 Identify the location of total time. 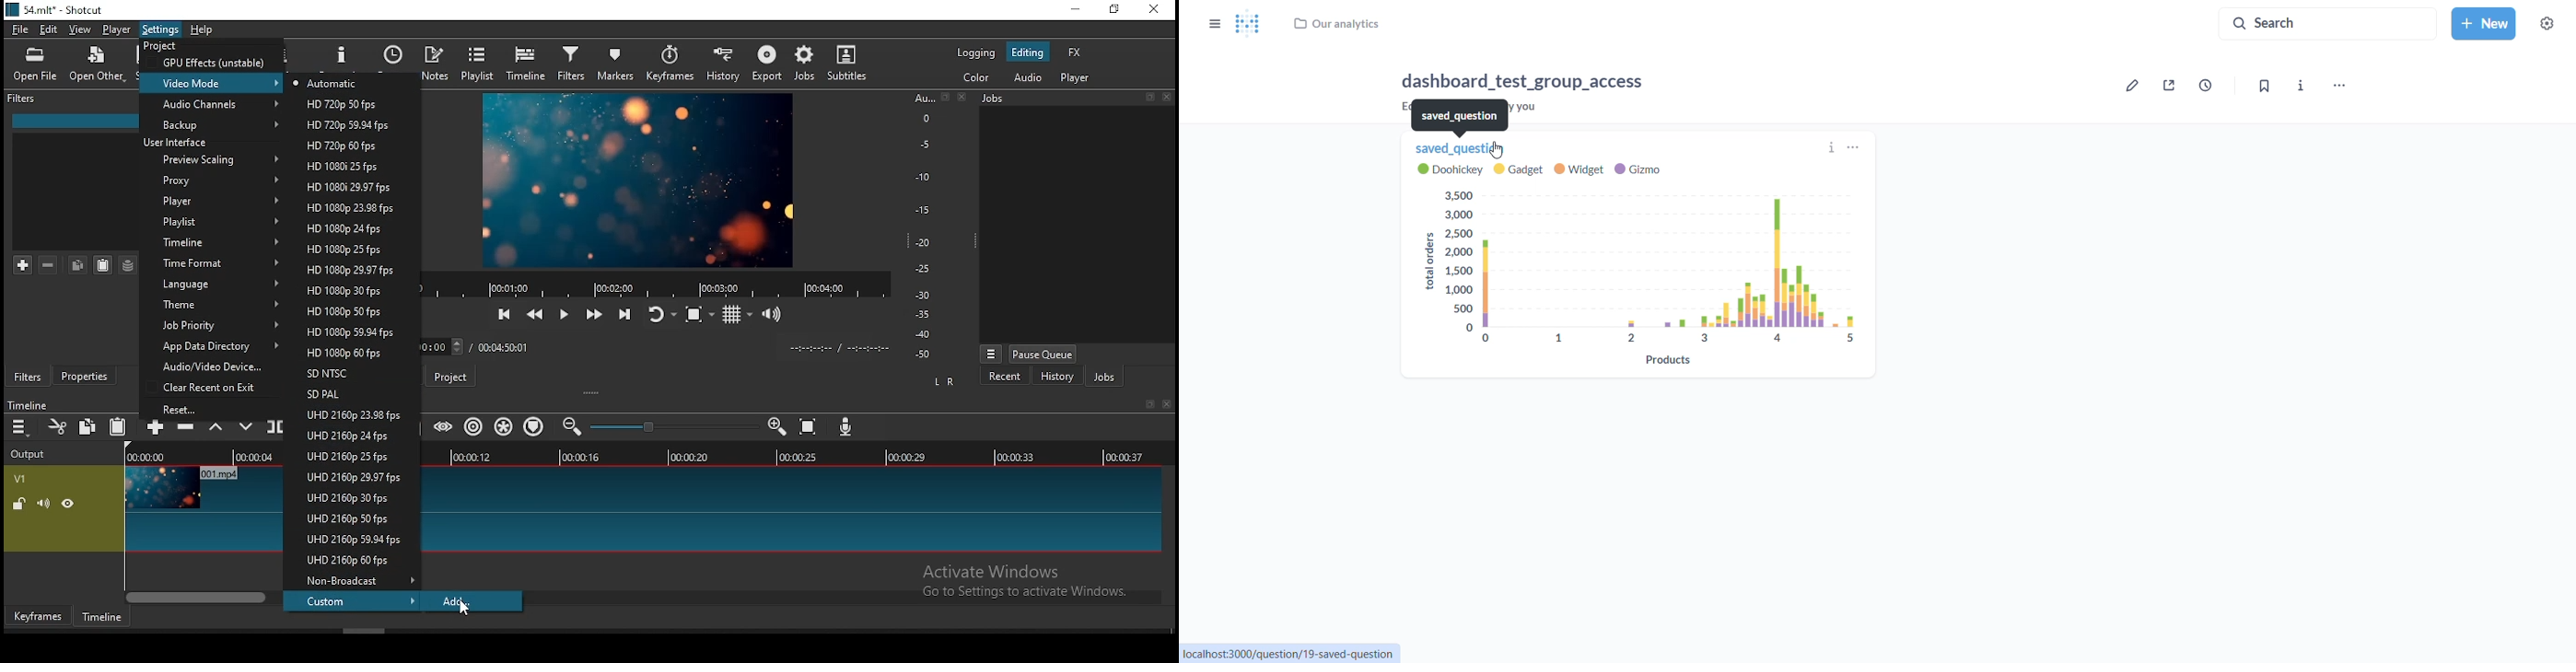
(502, 349).